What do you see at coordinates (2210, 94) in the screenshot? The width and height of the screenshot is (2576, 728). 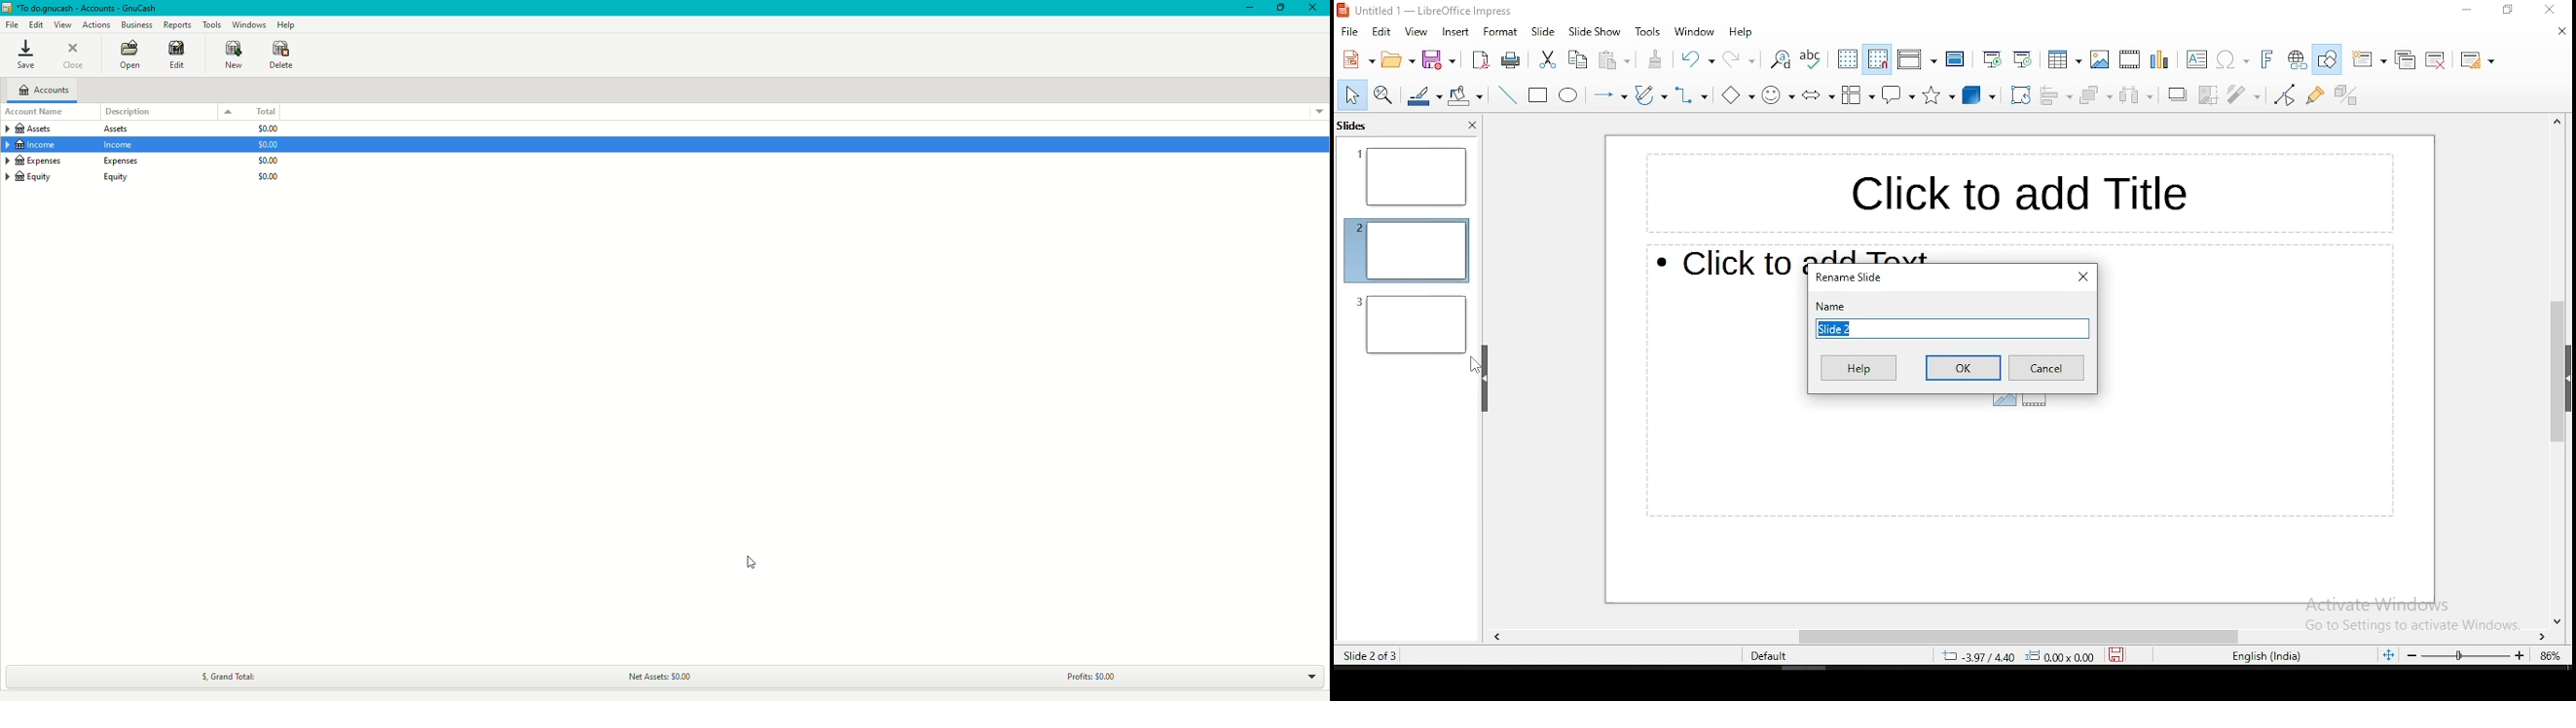 I see `crop image` at bounding box center [2210, 94].